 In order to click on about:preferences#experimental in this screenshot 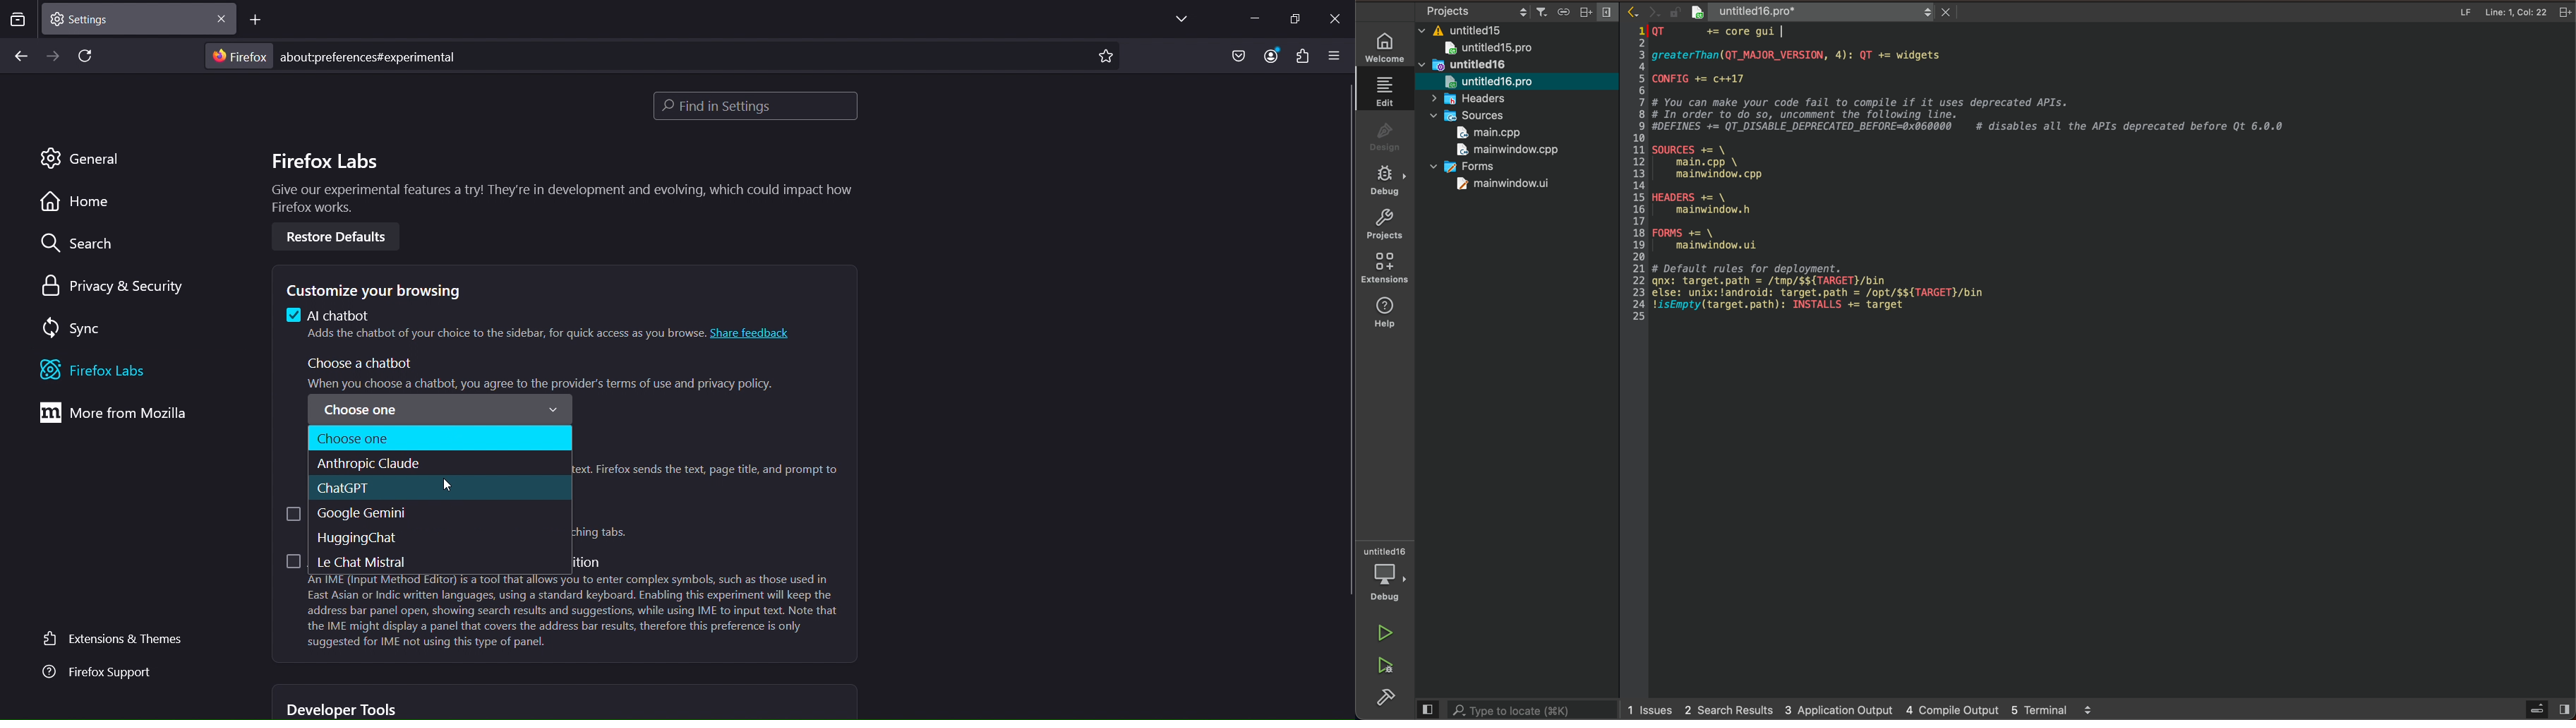, I will do `click(442, 56)`.